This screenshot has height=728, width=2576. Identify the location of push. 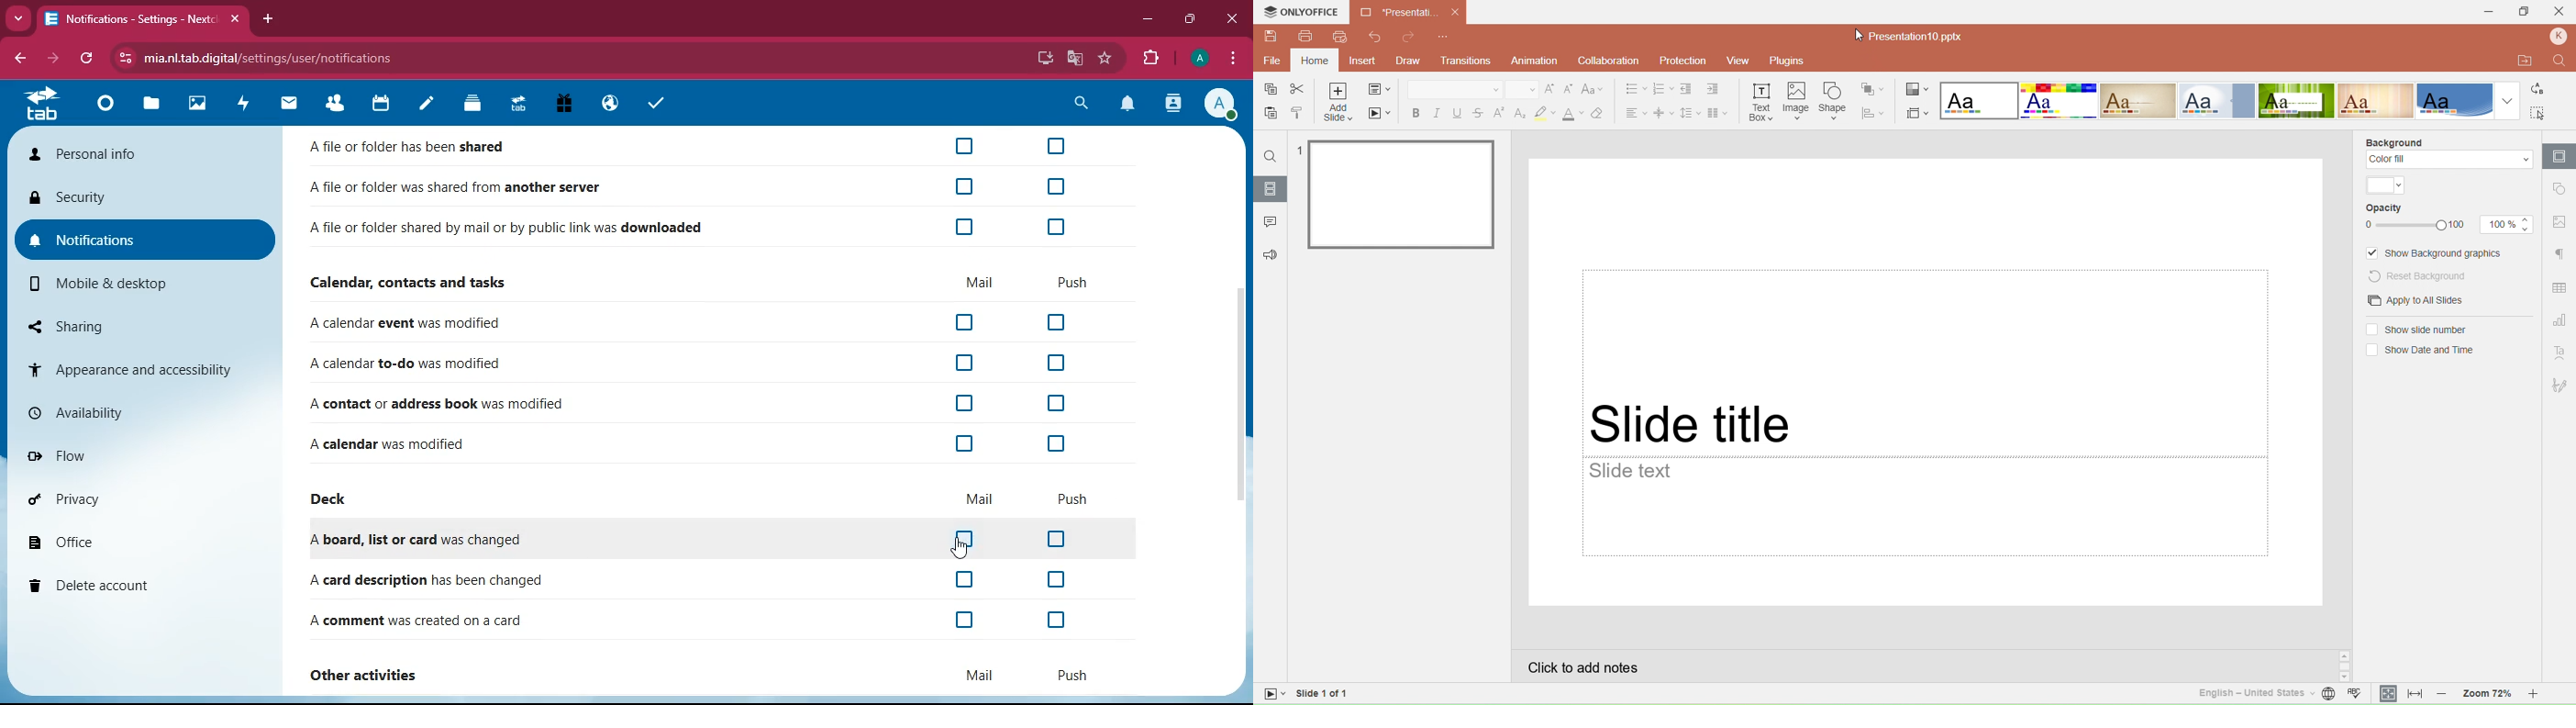
(1066, 279).